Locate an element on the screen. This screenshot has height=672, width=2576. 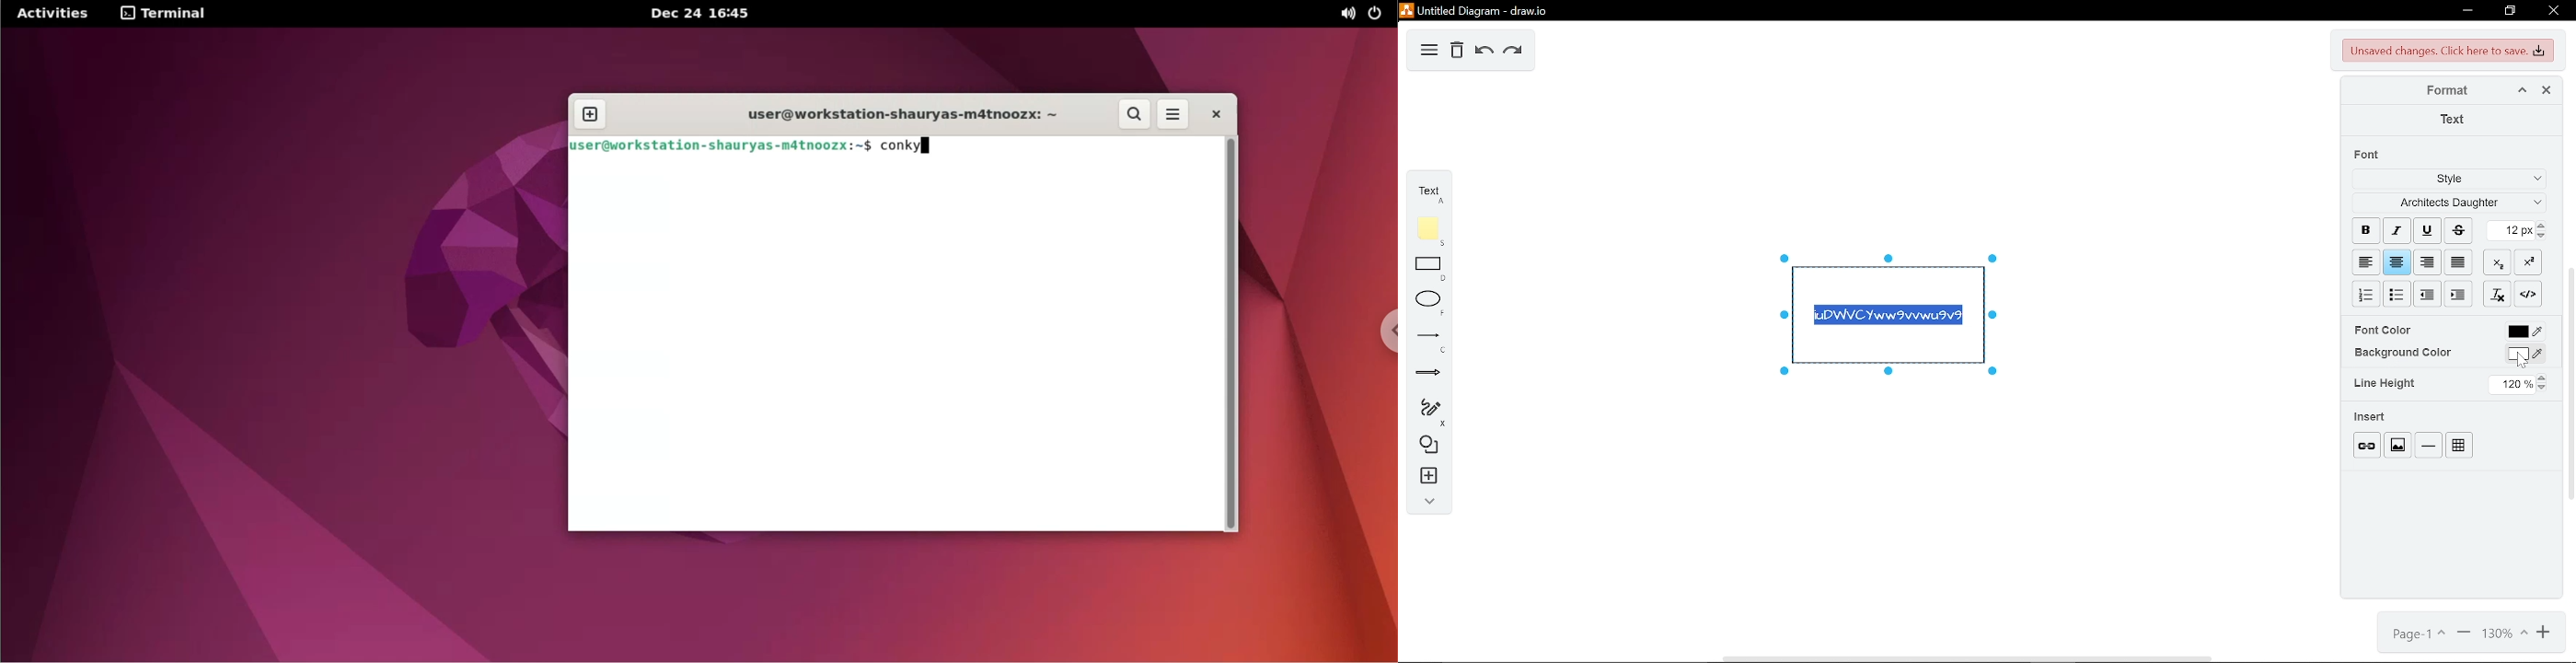
increase indent is located at coordinates (2428, 295).